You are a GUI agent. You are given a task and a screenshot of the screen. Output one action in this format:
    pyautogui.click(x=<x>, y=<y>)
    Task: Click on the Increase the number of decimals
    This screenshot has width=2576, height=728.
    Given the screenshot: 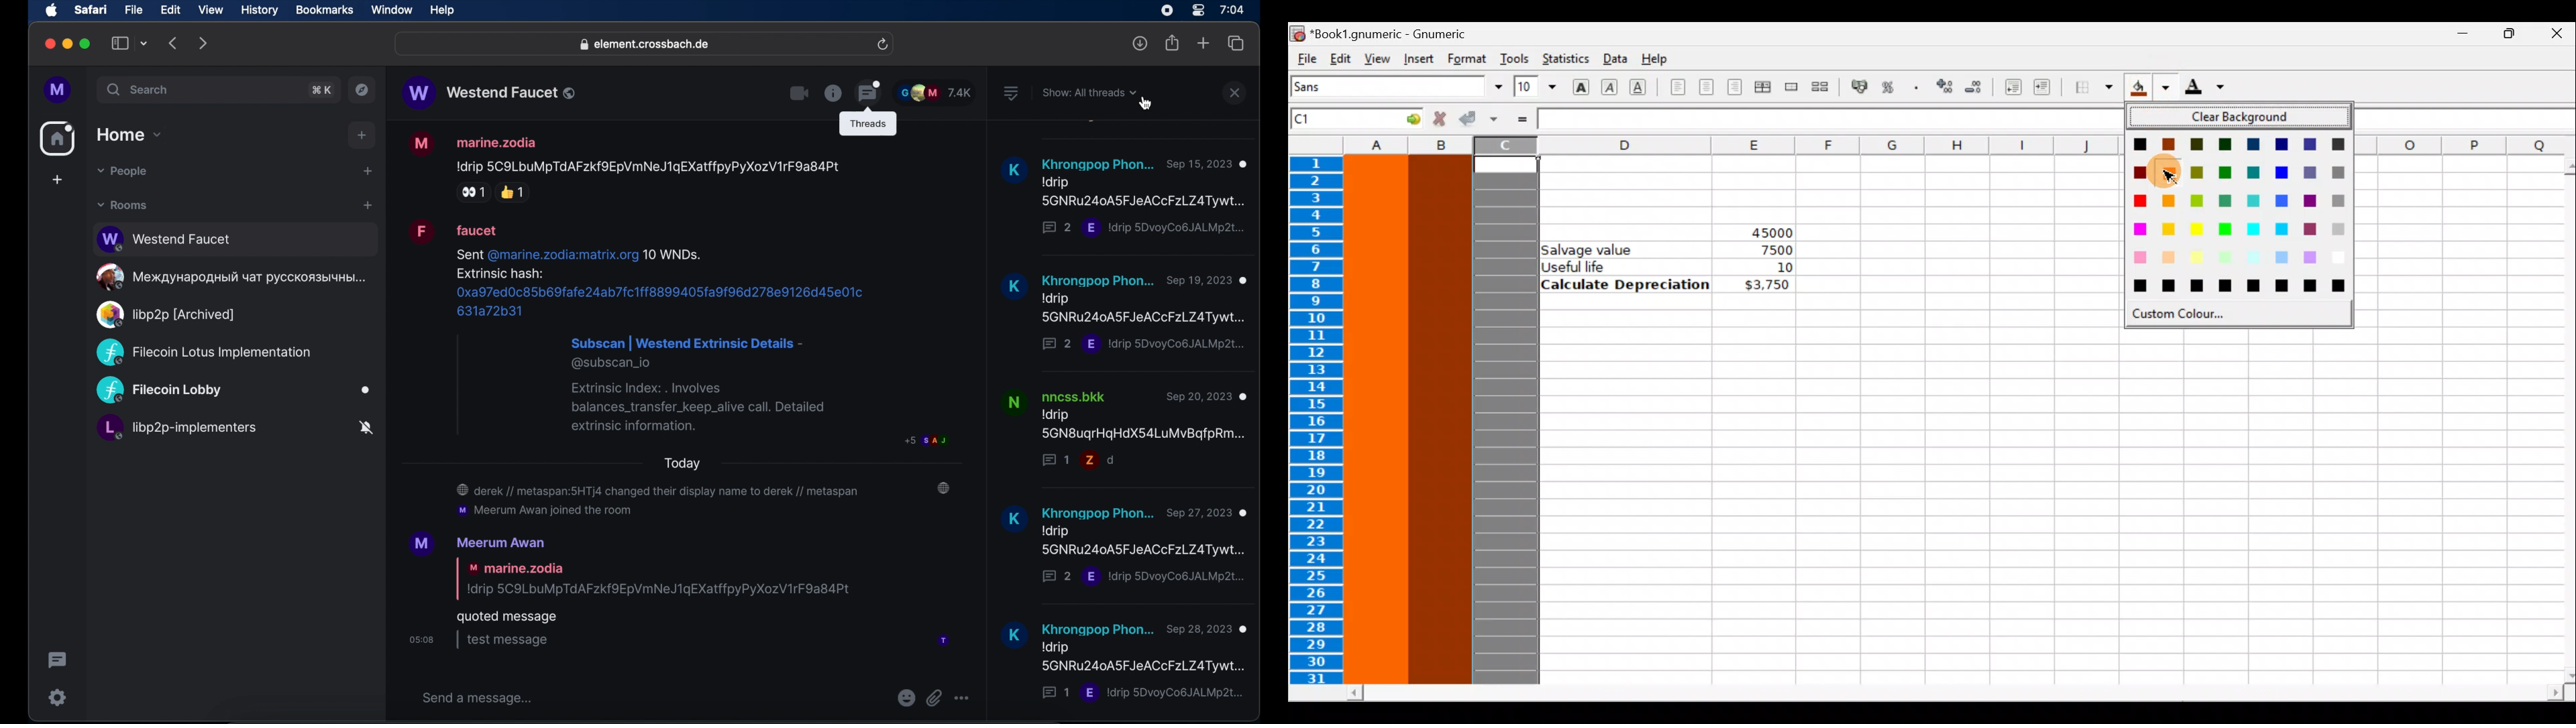 What is the action you would take?
    pyautogui.click(x=1943, y=87)
    